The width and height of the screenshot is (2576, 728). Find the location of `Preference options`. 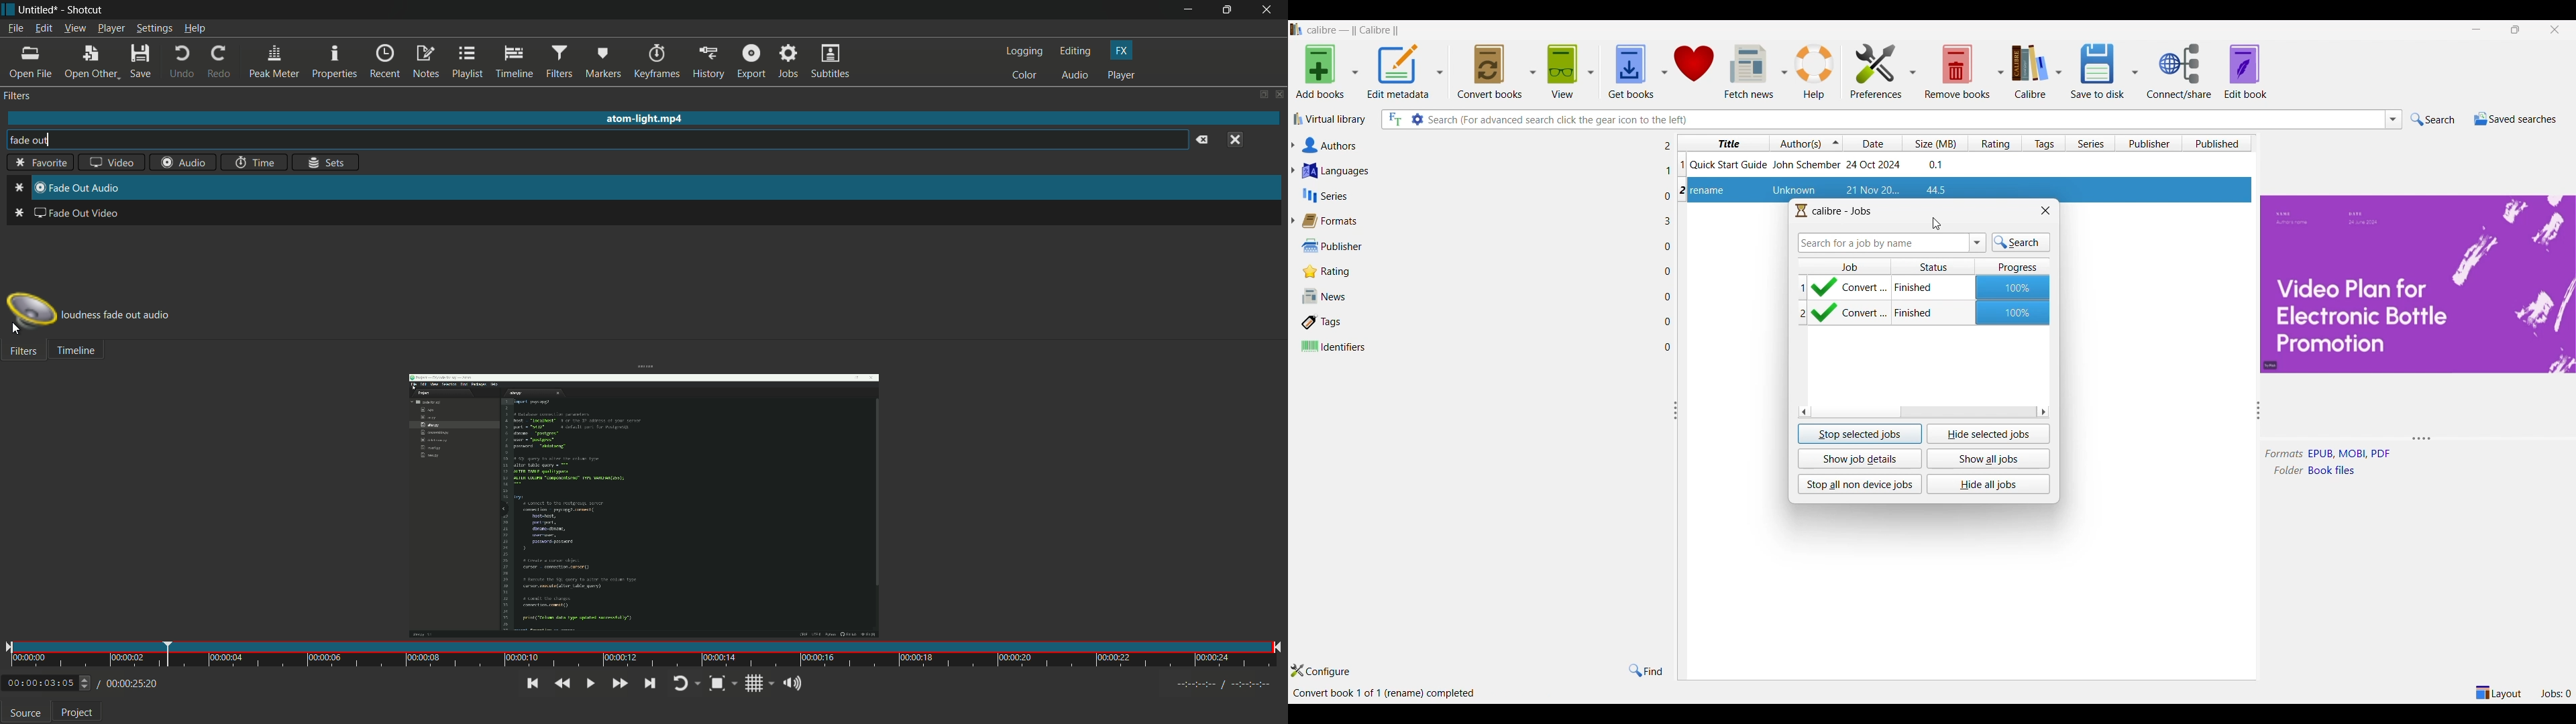

Preference options is located at coordinates (1913, 70).